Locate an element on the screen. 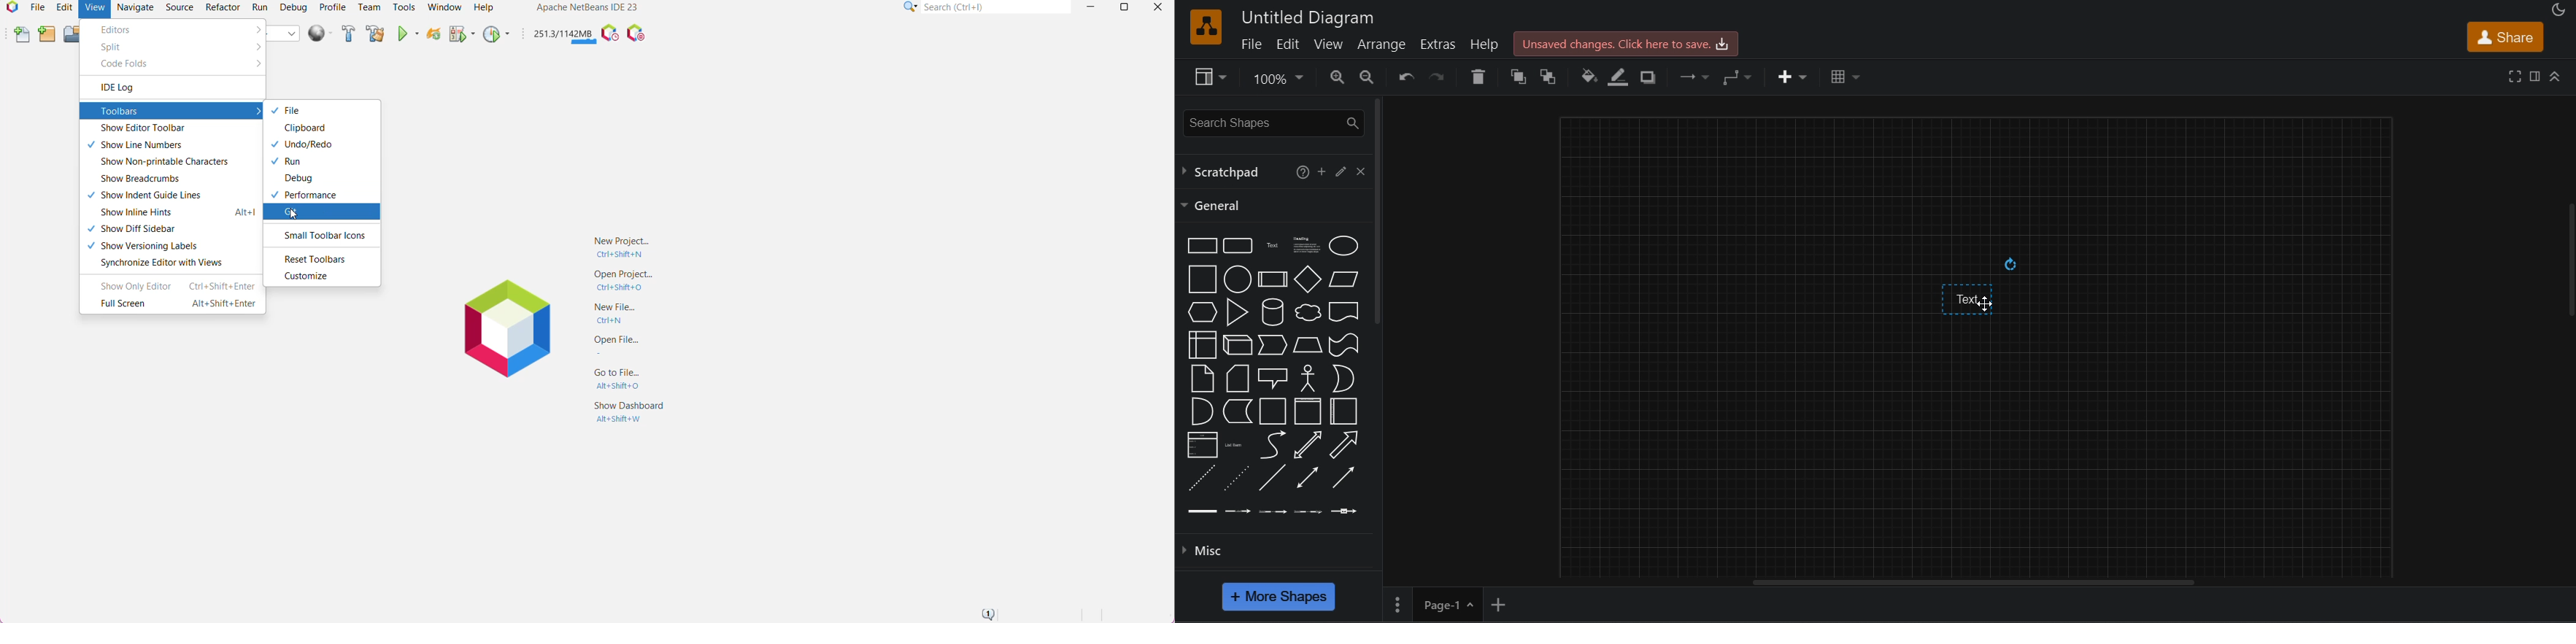  zoom options is located at coordinates (1279, 77).